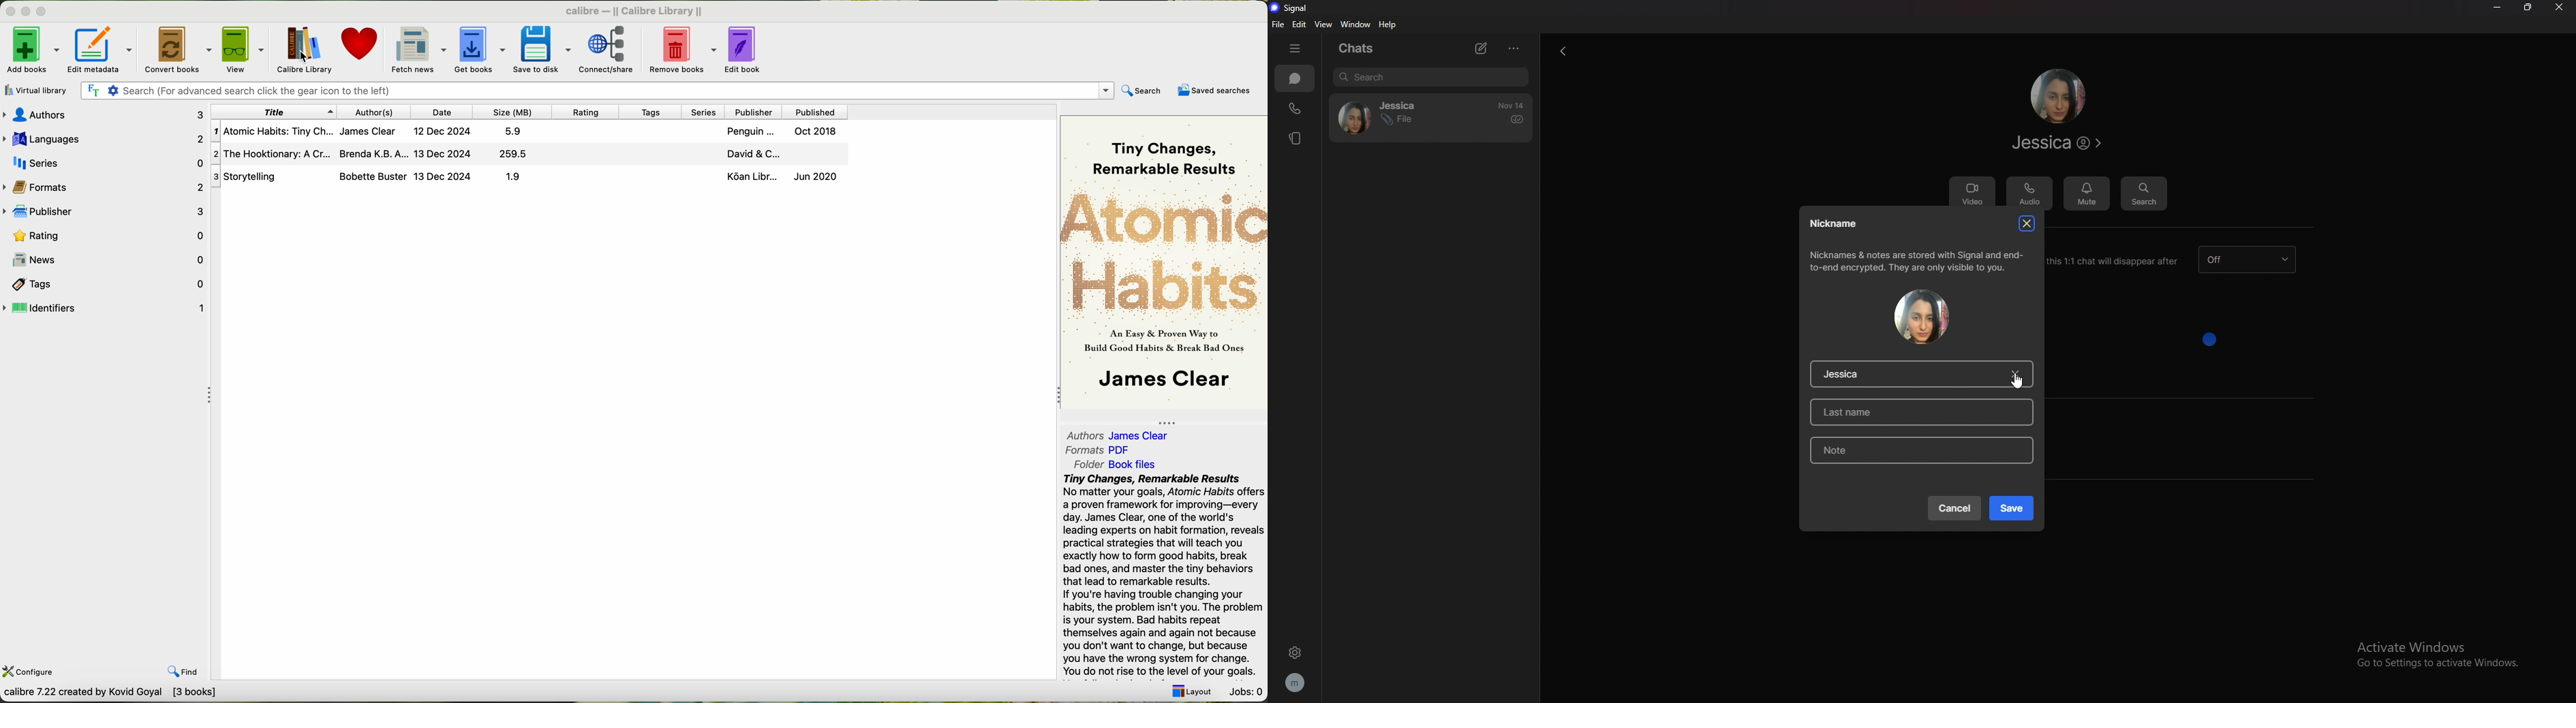 This screenshot has width=2576, height=728. I want to click on search, so click(1143, 91).